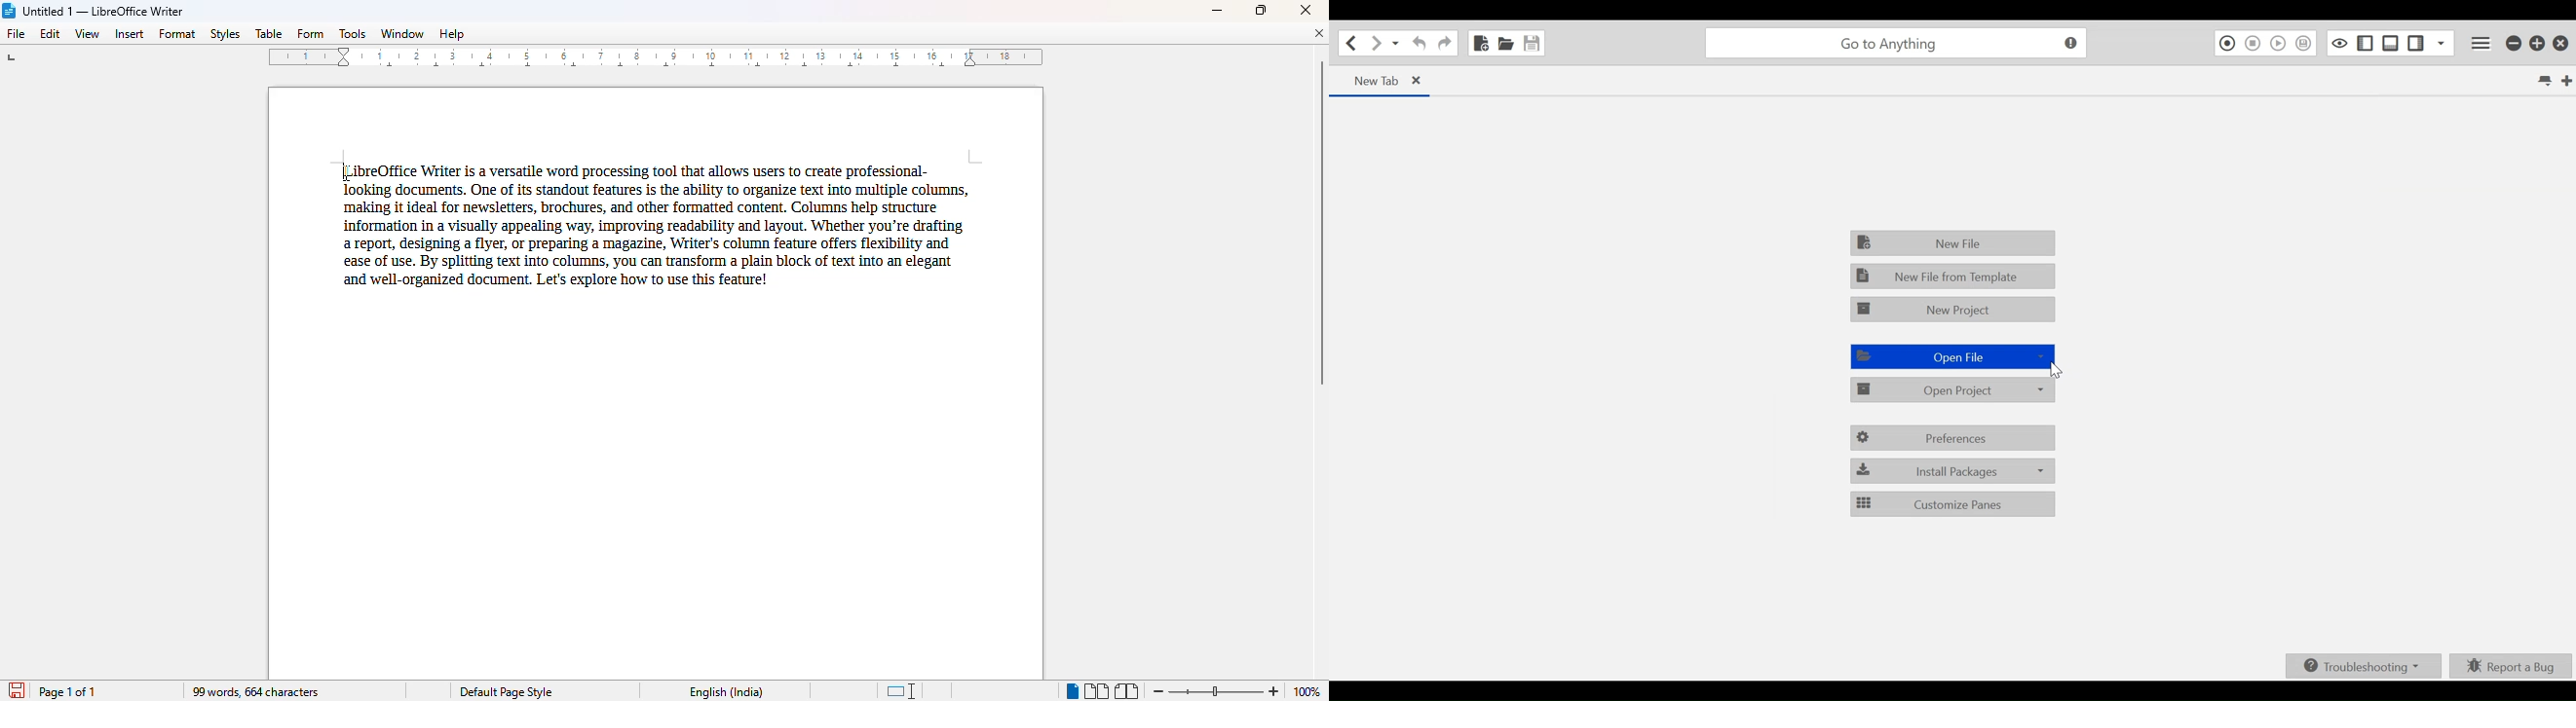  Describe the element at coordinates (2441, 42) in the screenshot. I see `Show specific sidebar` at that location.